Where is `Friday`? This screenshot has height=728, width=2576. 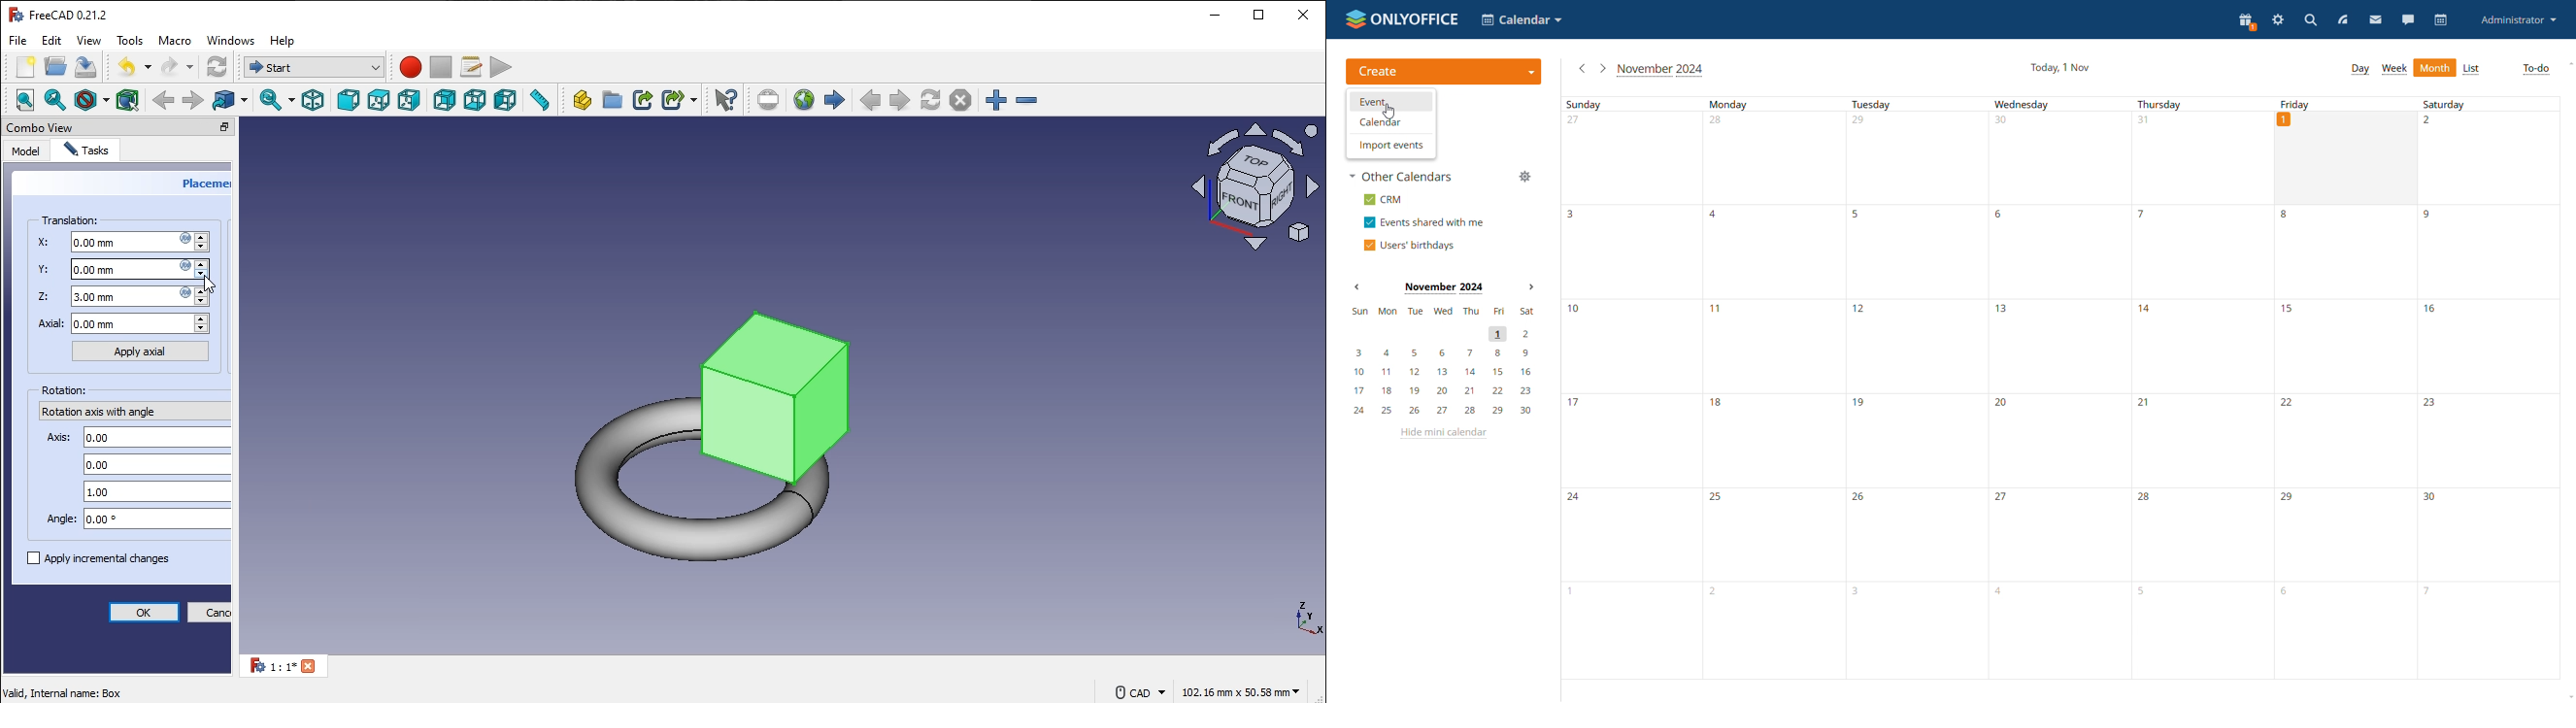 Friday is located at coordinates (2348, 103).